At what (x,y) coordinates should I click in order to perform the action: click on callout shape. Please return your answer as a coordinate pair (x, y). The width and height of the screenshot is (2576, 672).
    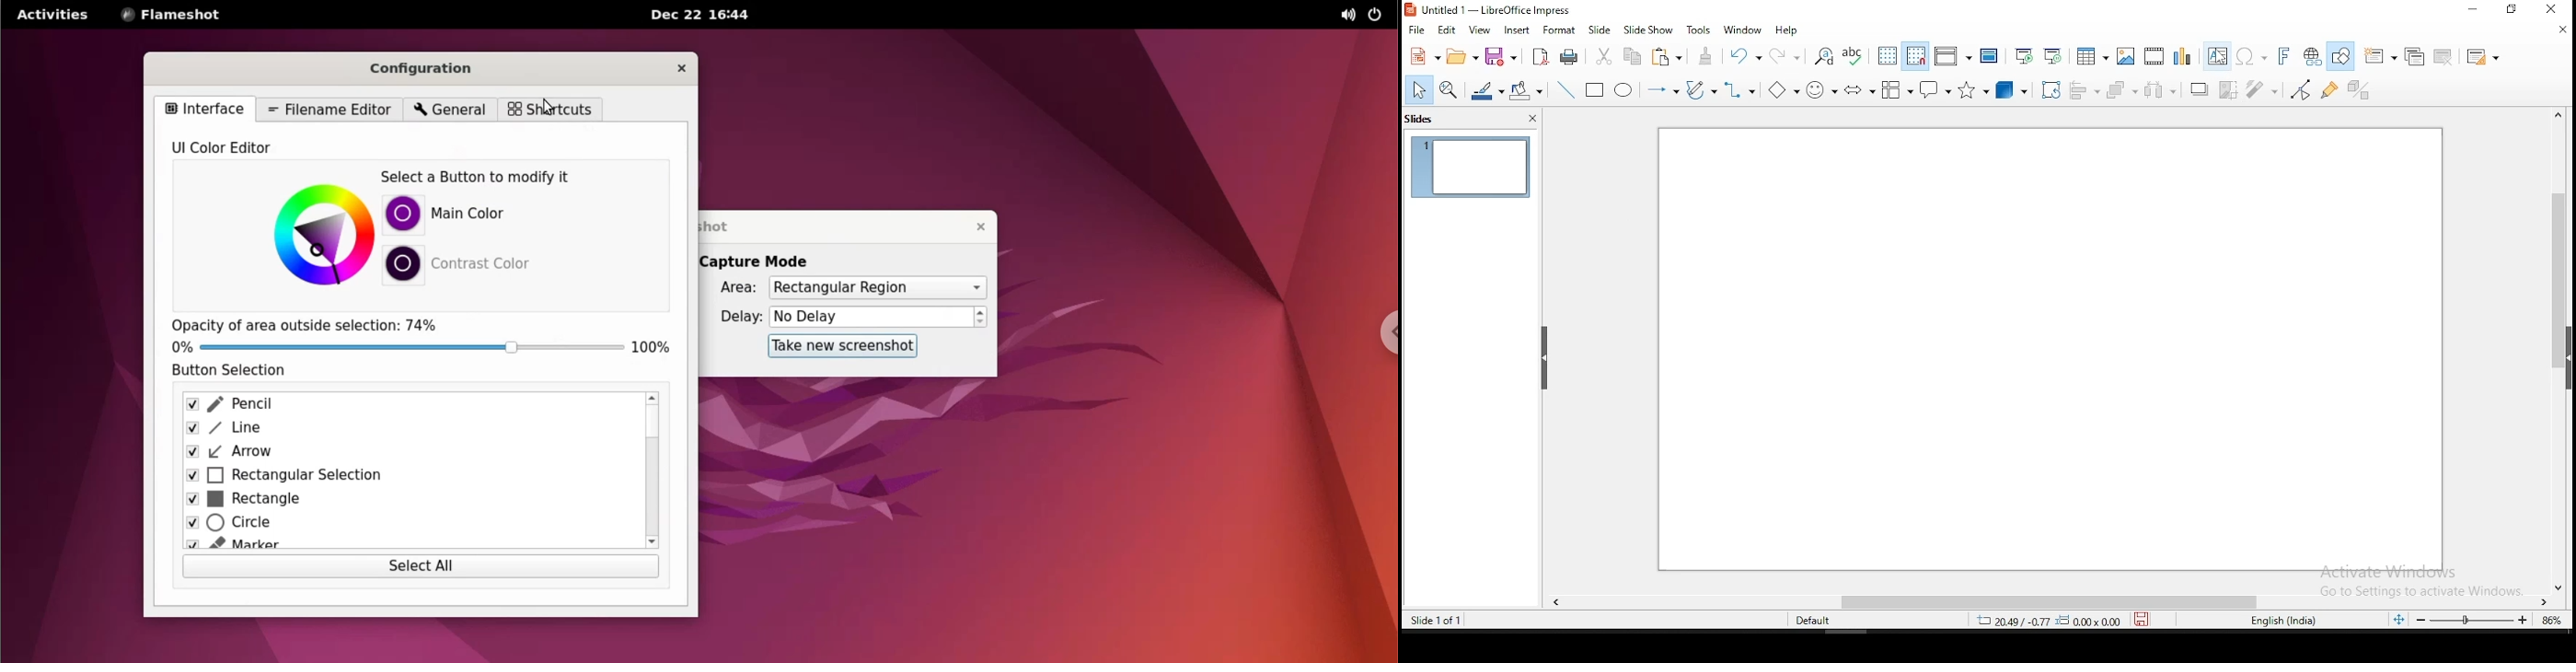
    Looking at the image, I should click on (1937, 89).